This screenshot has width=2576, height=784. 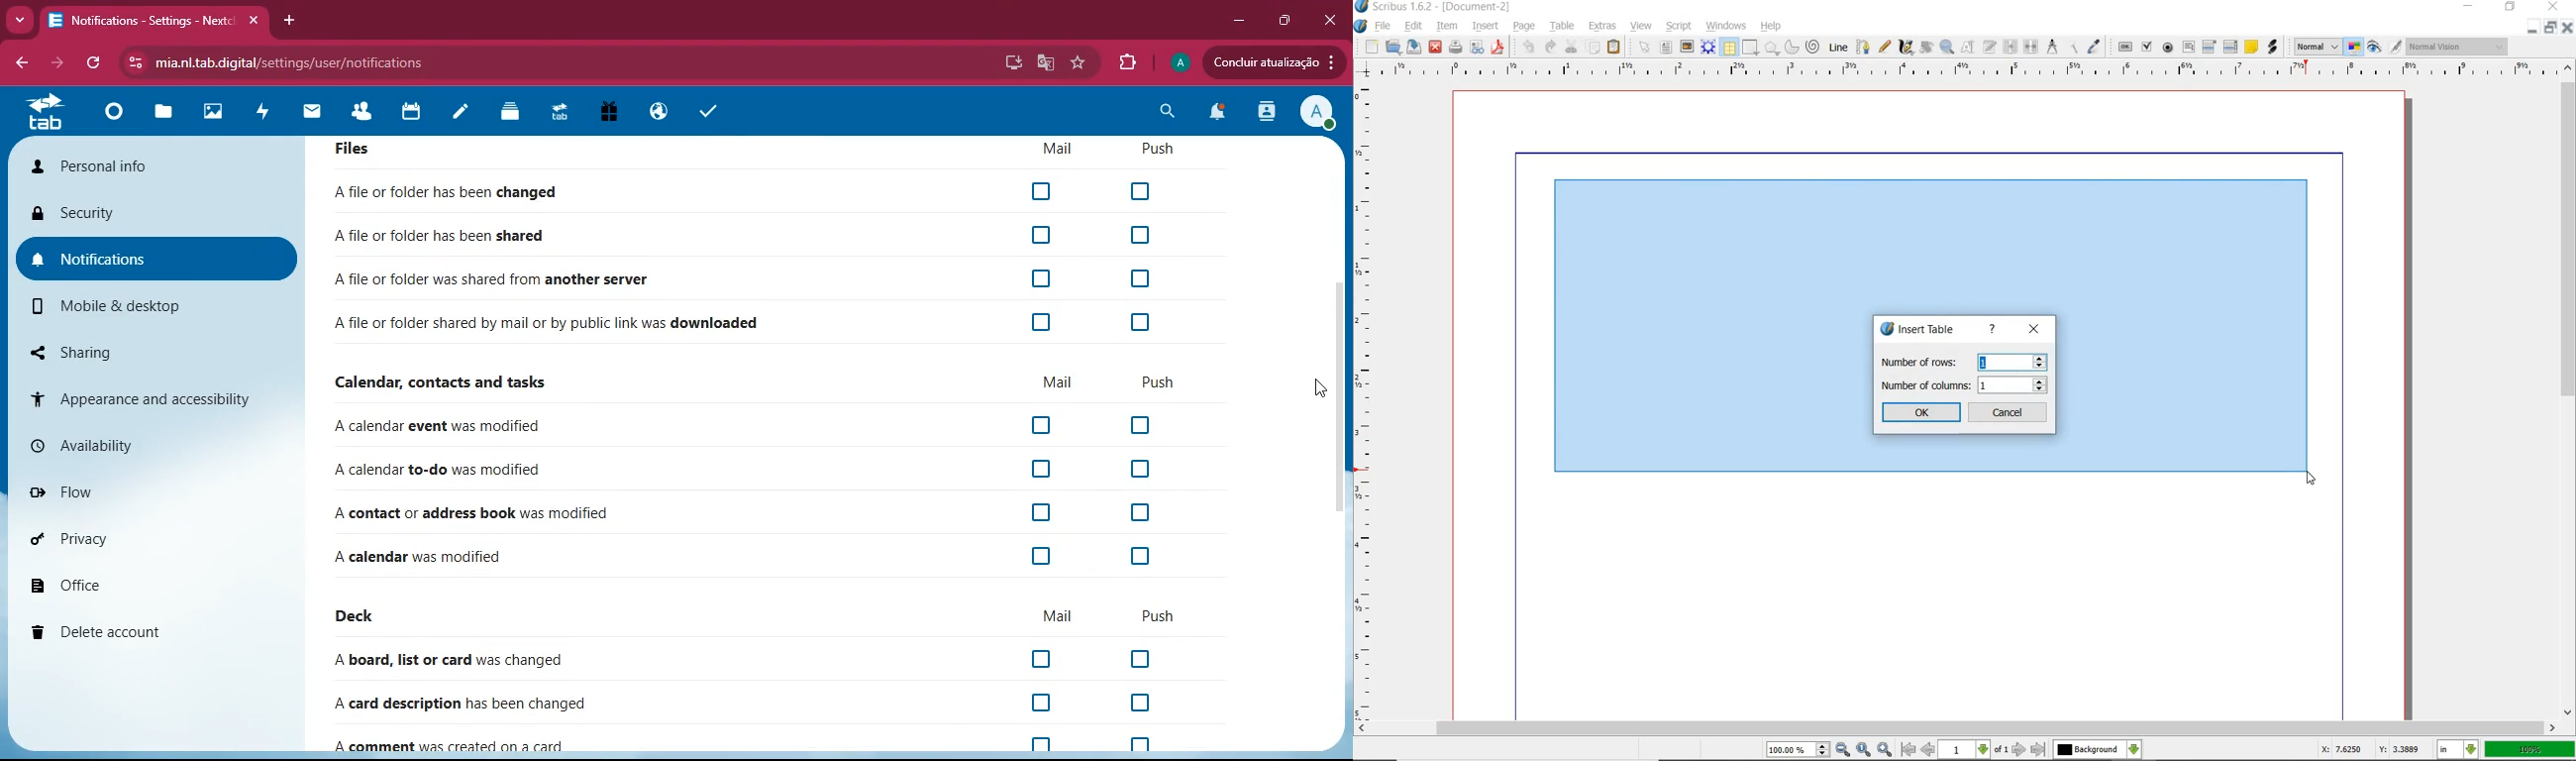 What do you see at coordinates (1311, 389) in the screenshot?
I see `cursor` at bounding box center [1311, 389].